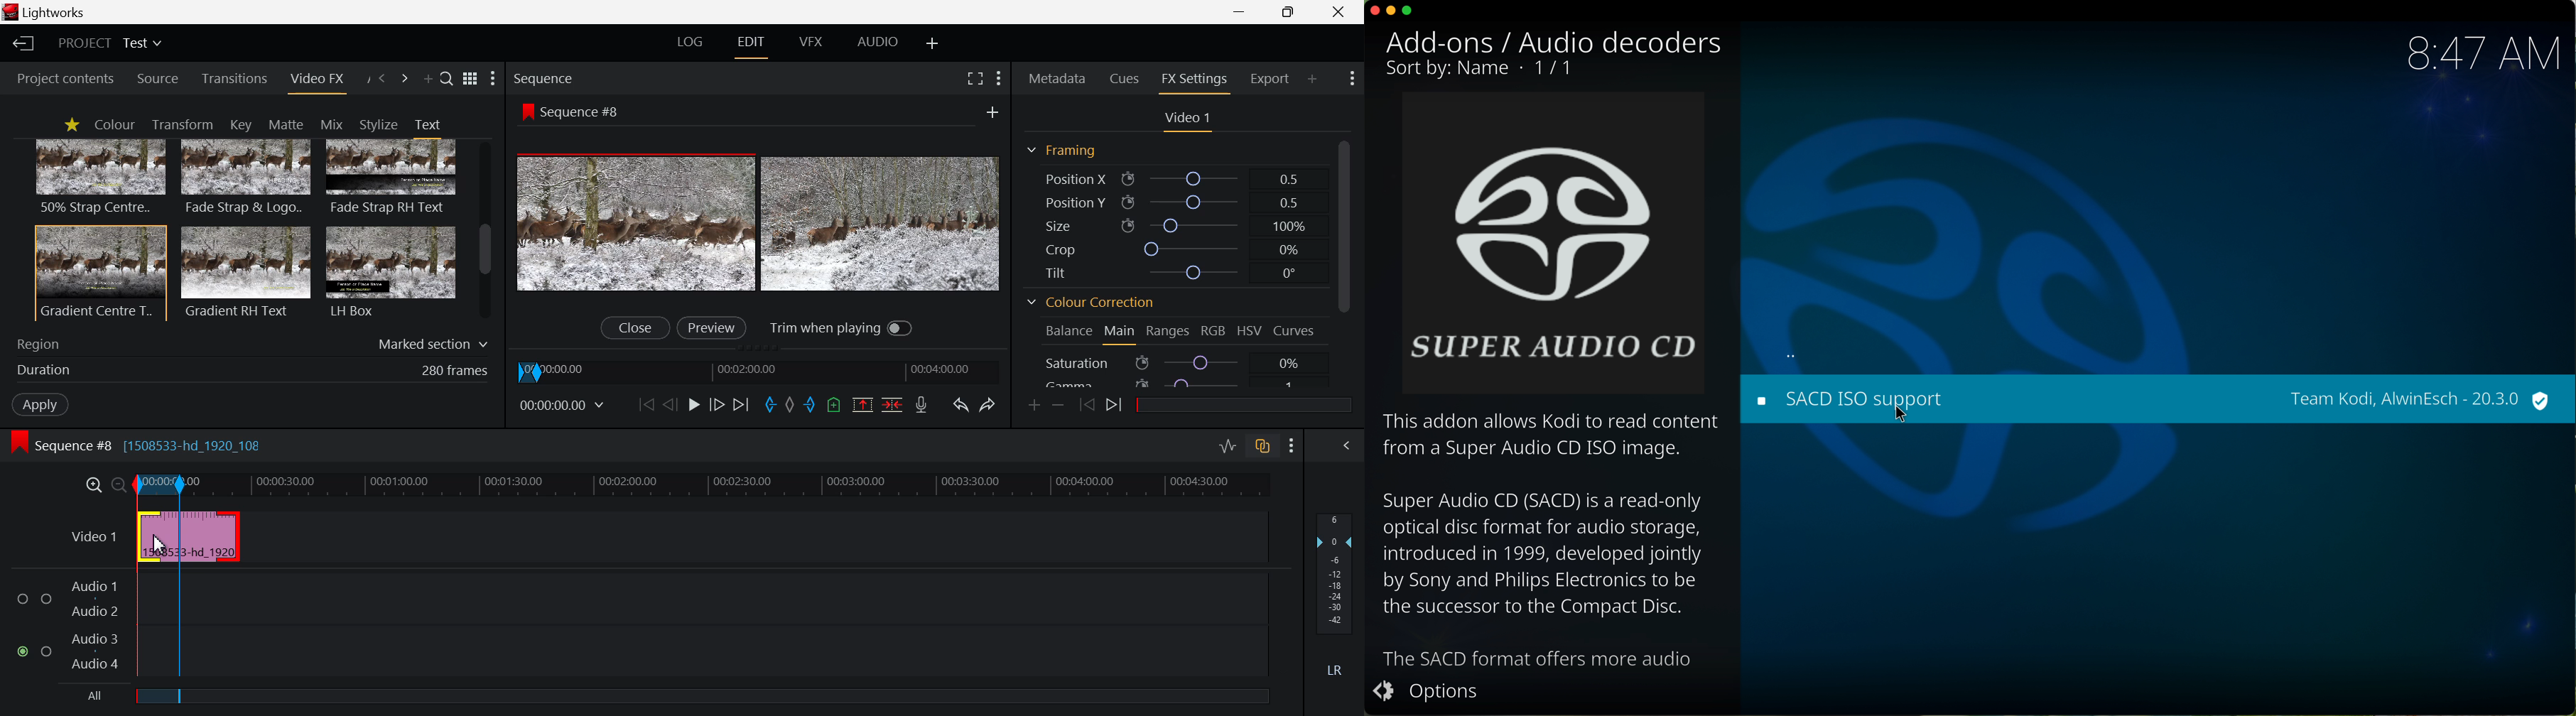 This screenshot has height=728, width=2576. I want to click on Mark Cue, so click(835, 406).